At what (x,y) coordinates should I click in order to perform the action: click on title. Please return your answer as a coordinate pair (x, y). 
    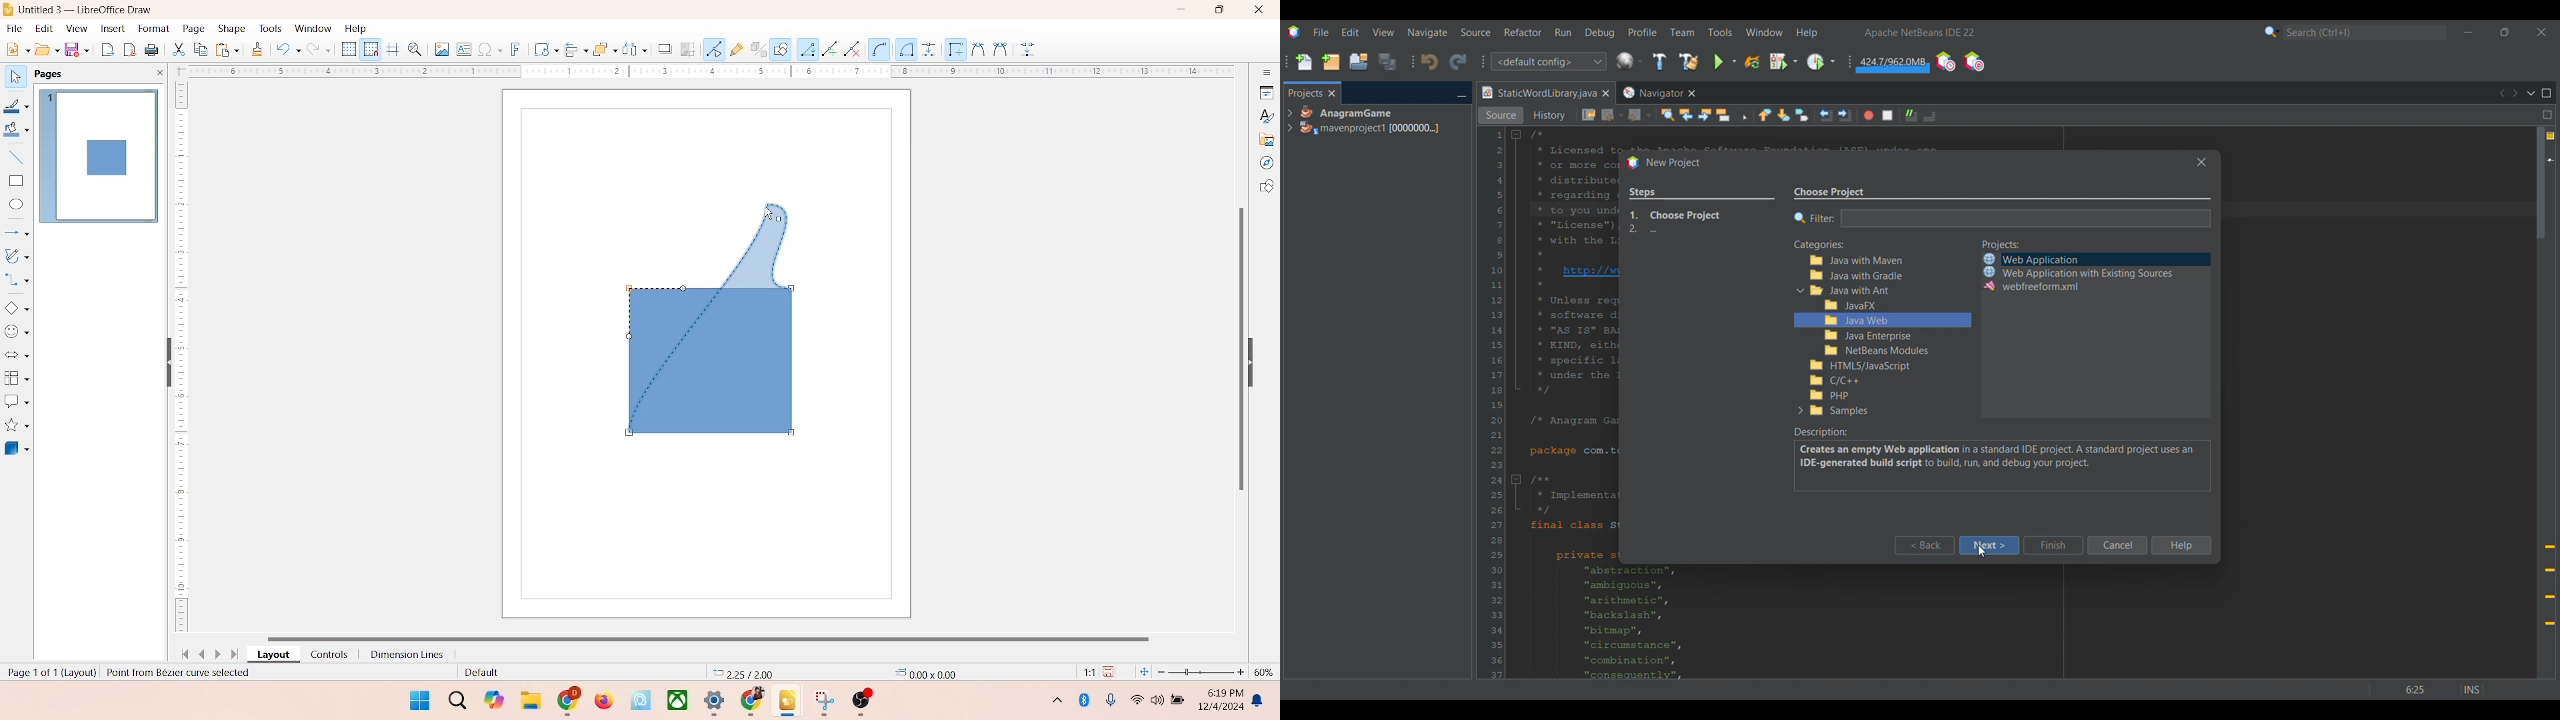
    Looking at the image, I should click on (87, 8).